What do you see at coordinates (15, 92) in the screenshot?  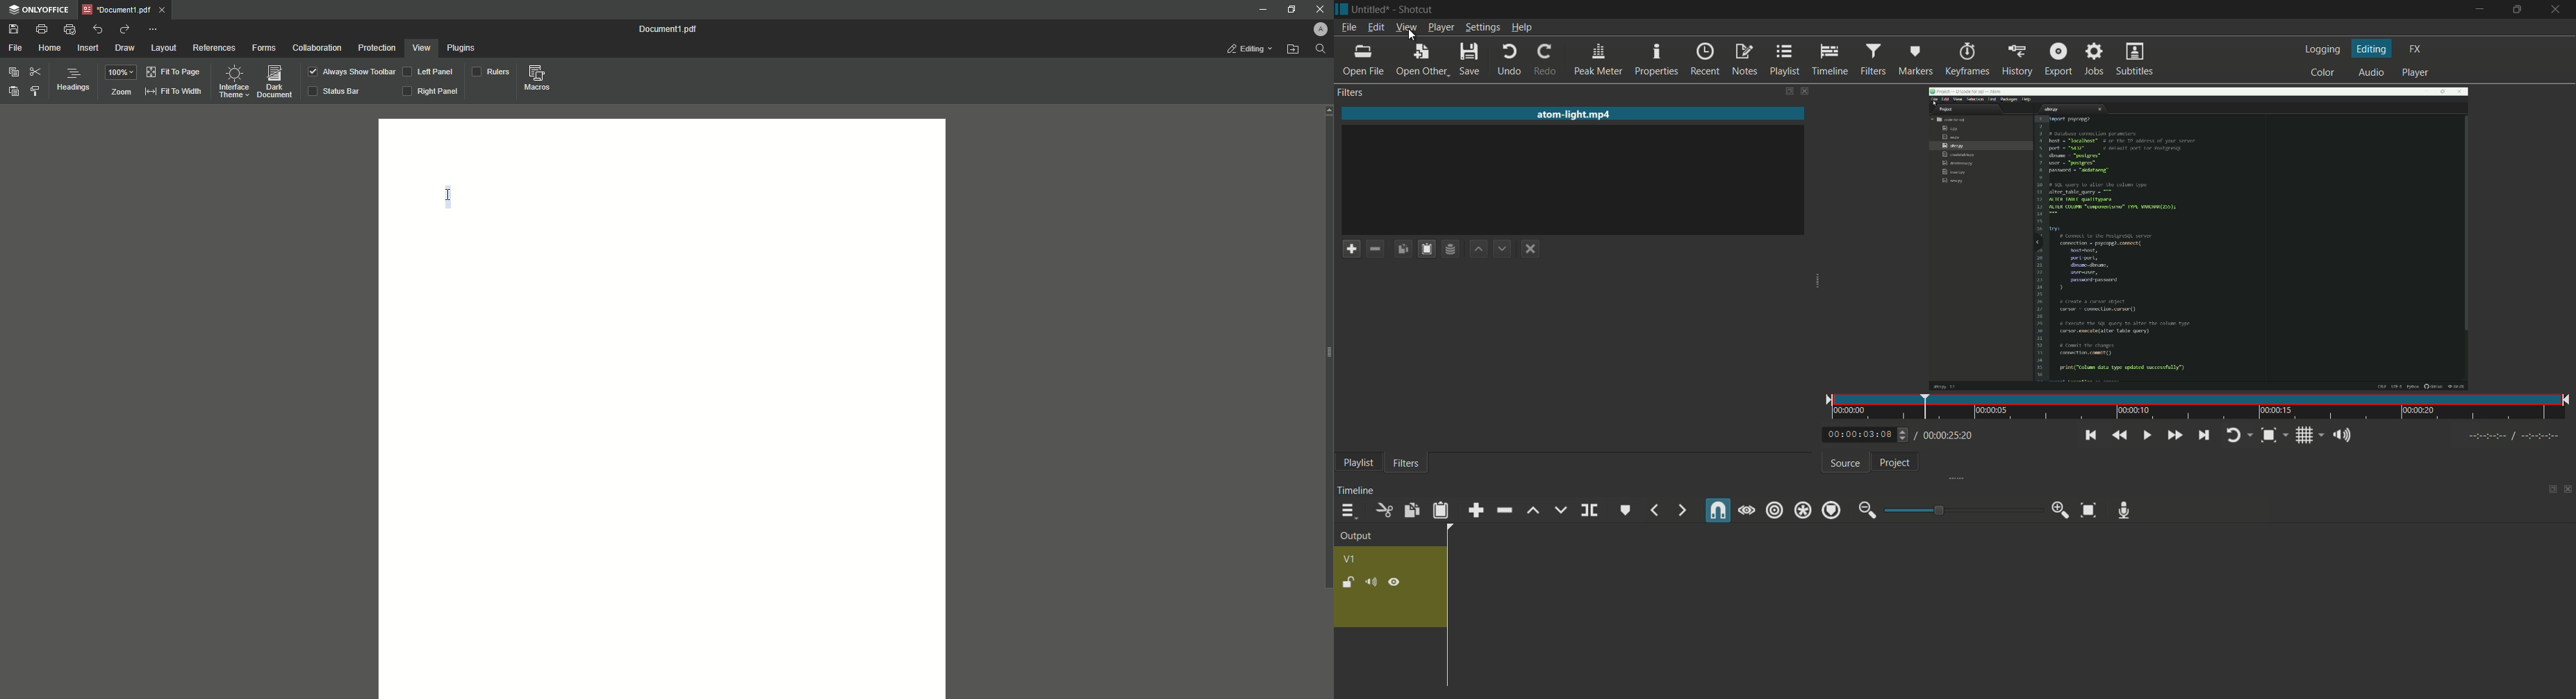 I see `Paste` at bounding box center [15, 92].